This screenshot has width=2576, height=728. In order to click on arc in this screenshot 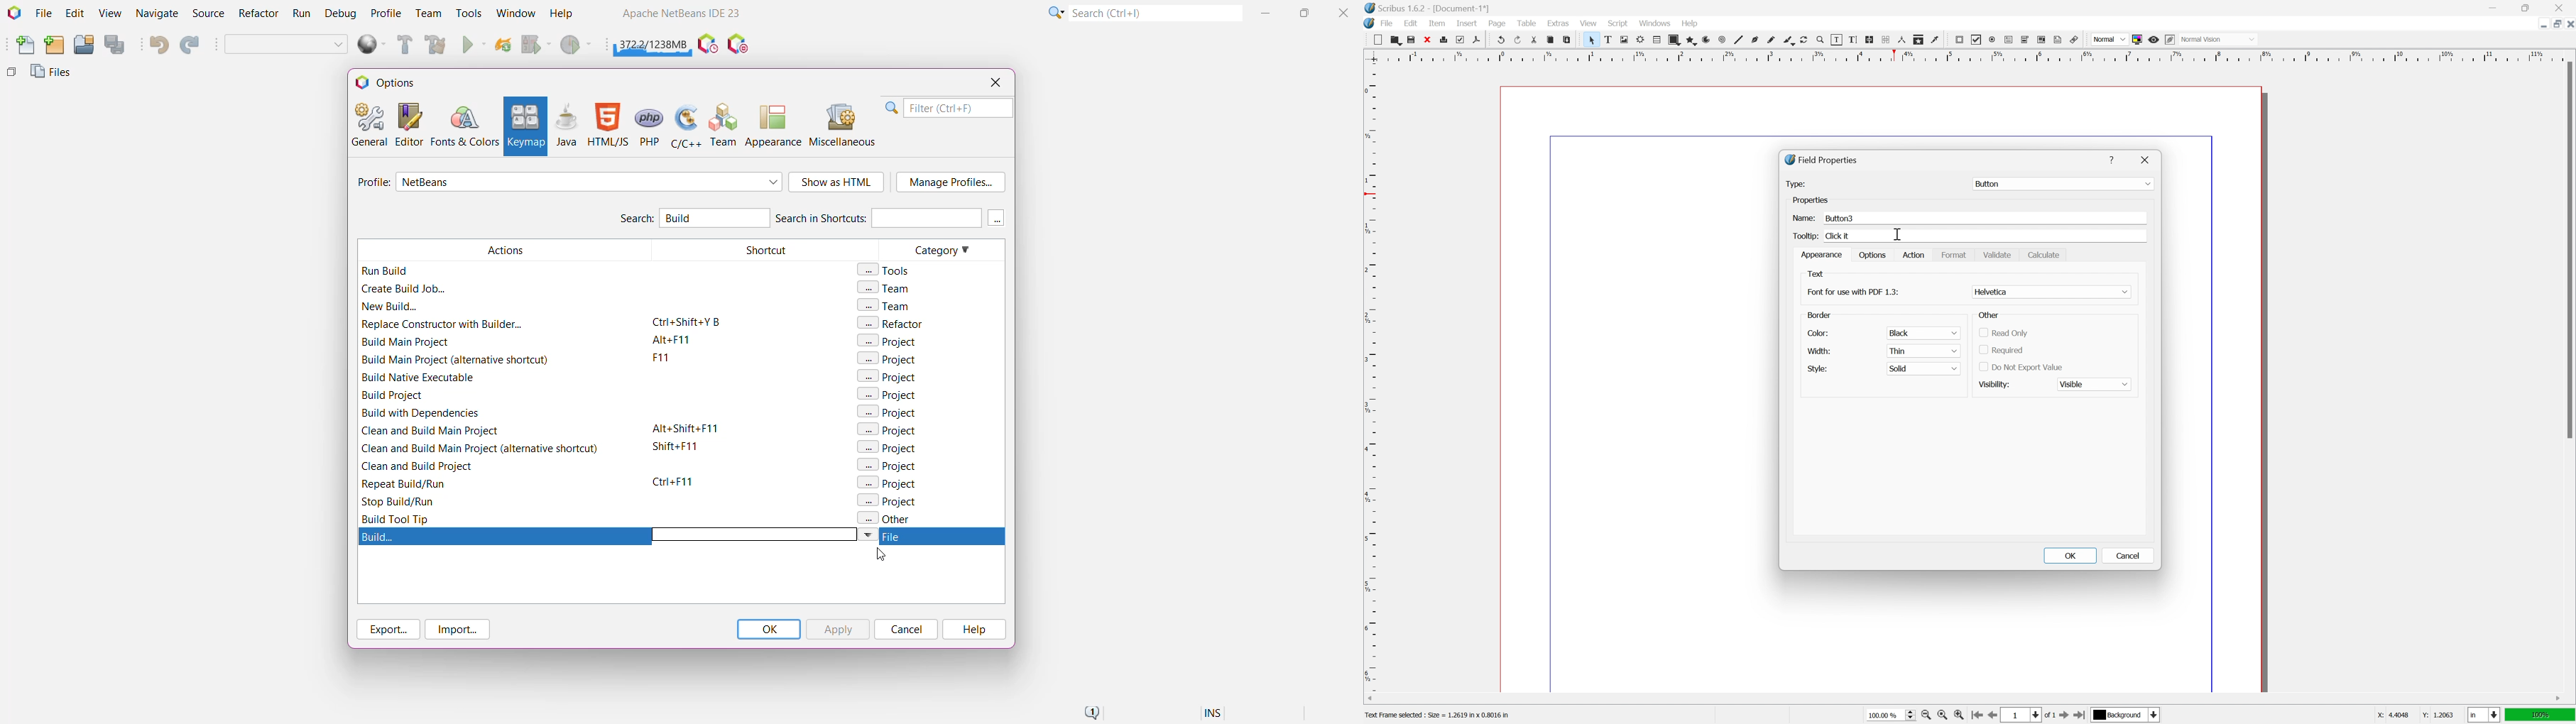, I will do `click(1705, 41)`.